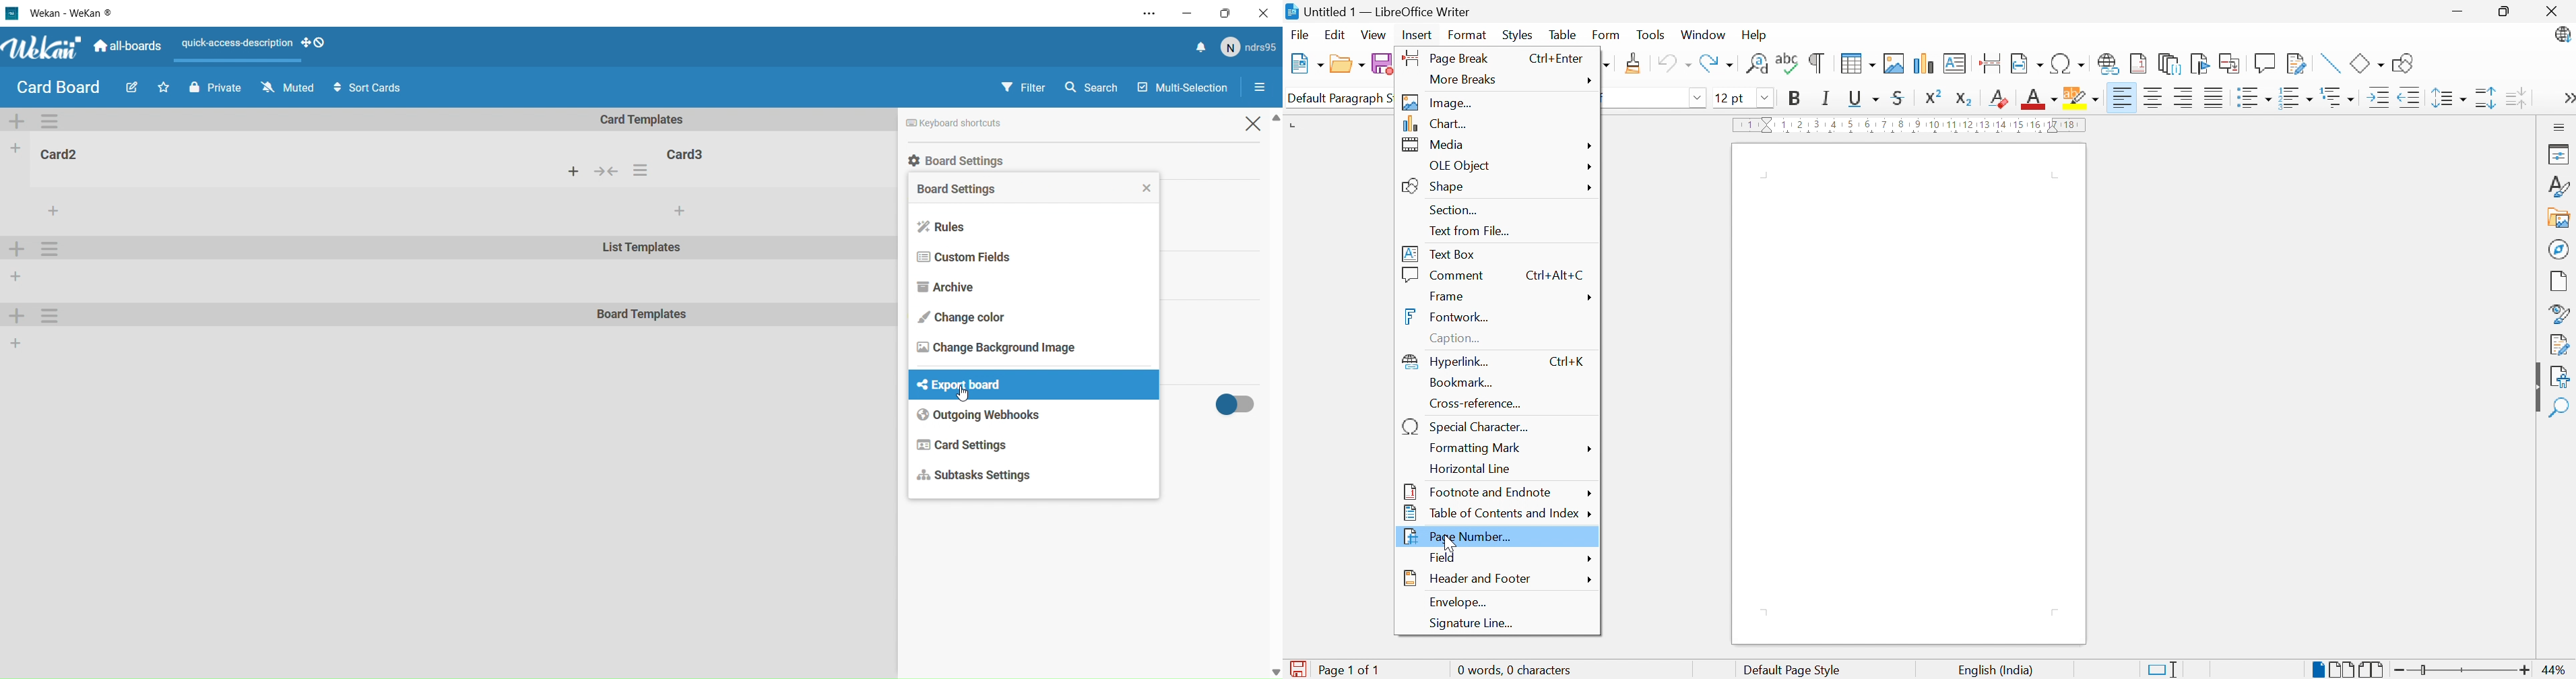 The image size is (2576, 700). I want to click on Insert table, so click(1855, 63).